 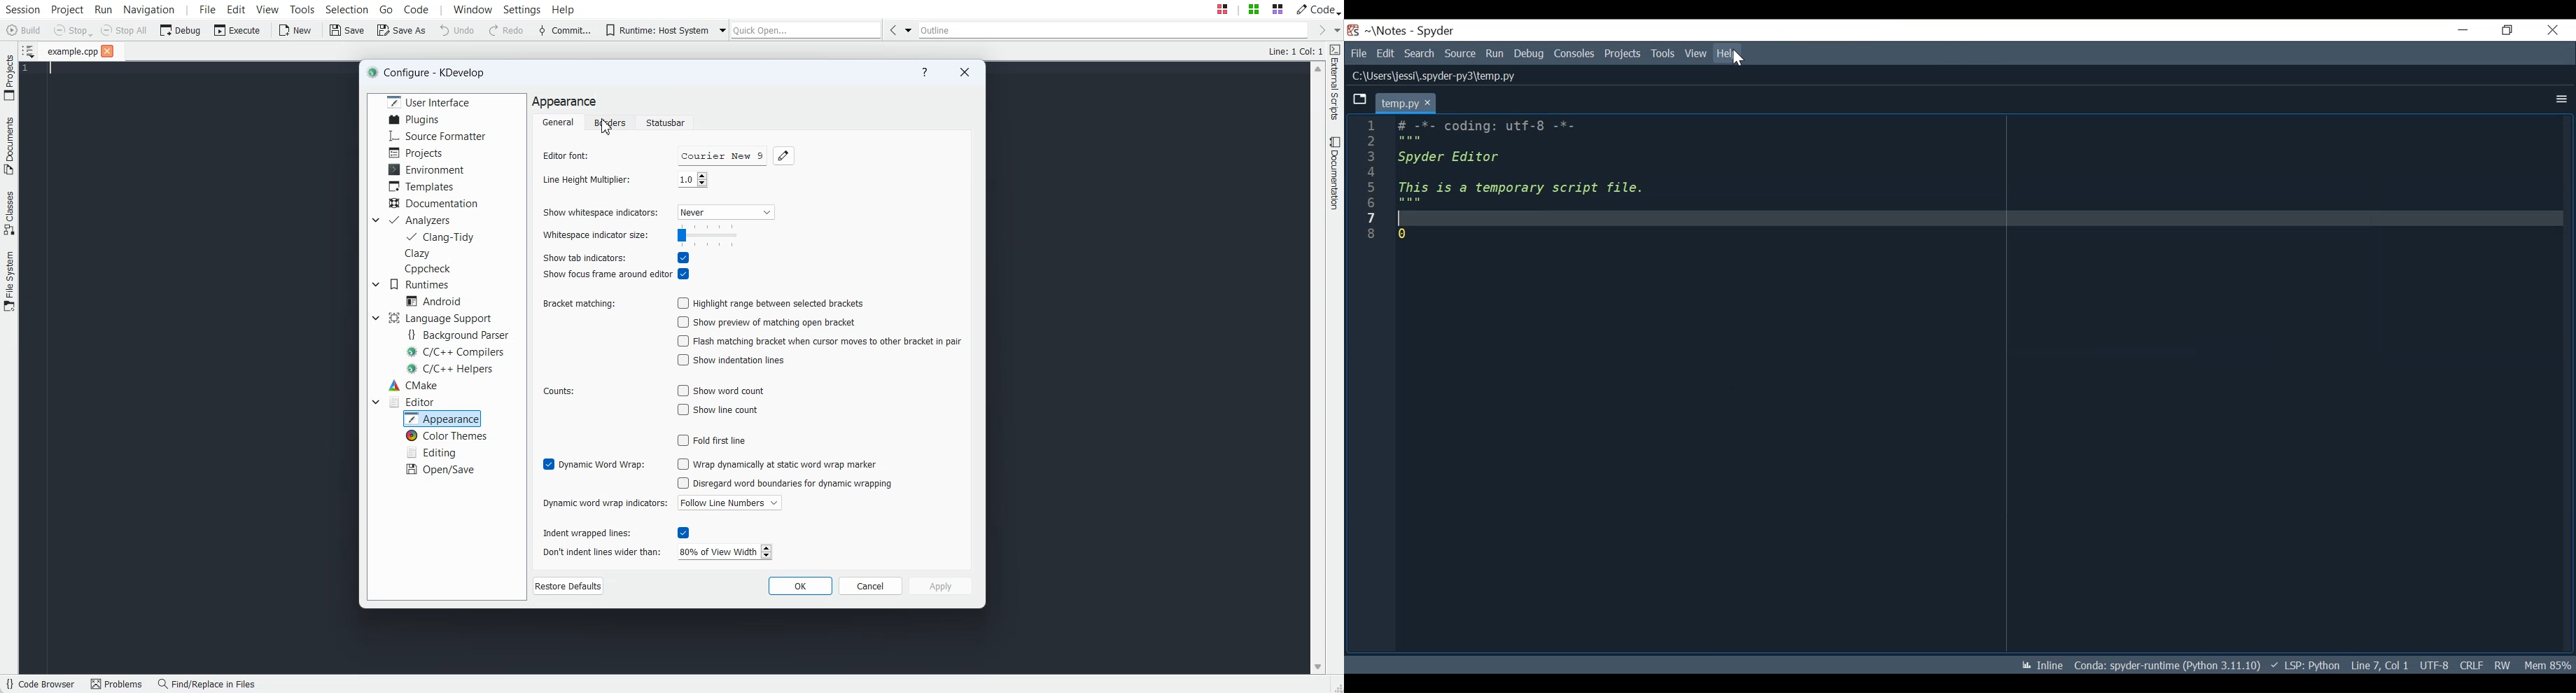 What do you see at coordinates (1386, 53) in the screenshot?
I see `Edit` at bounding box center [1386, 53].